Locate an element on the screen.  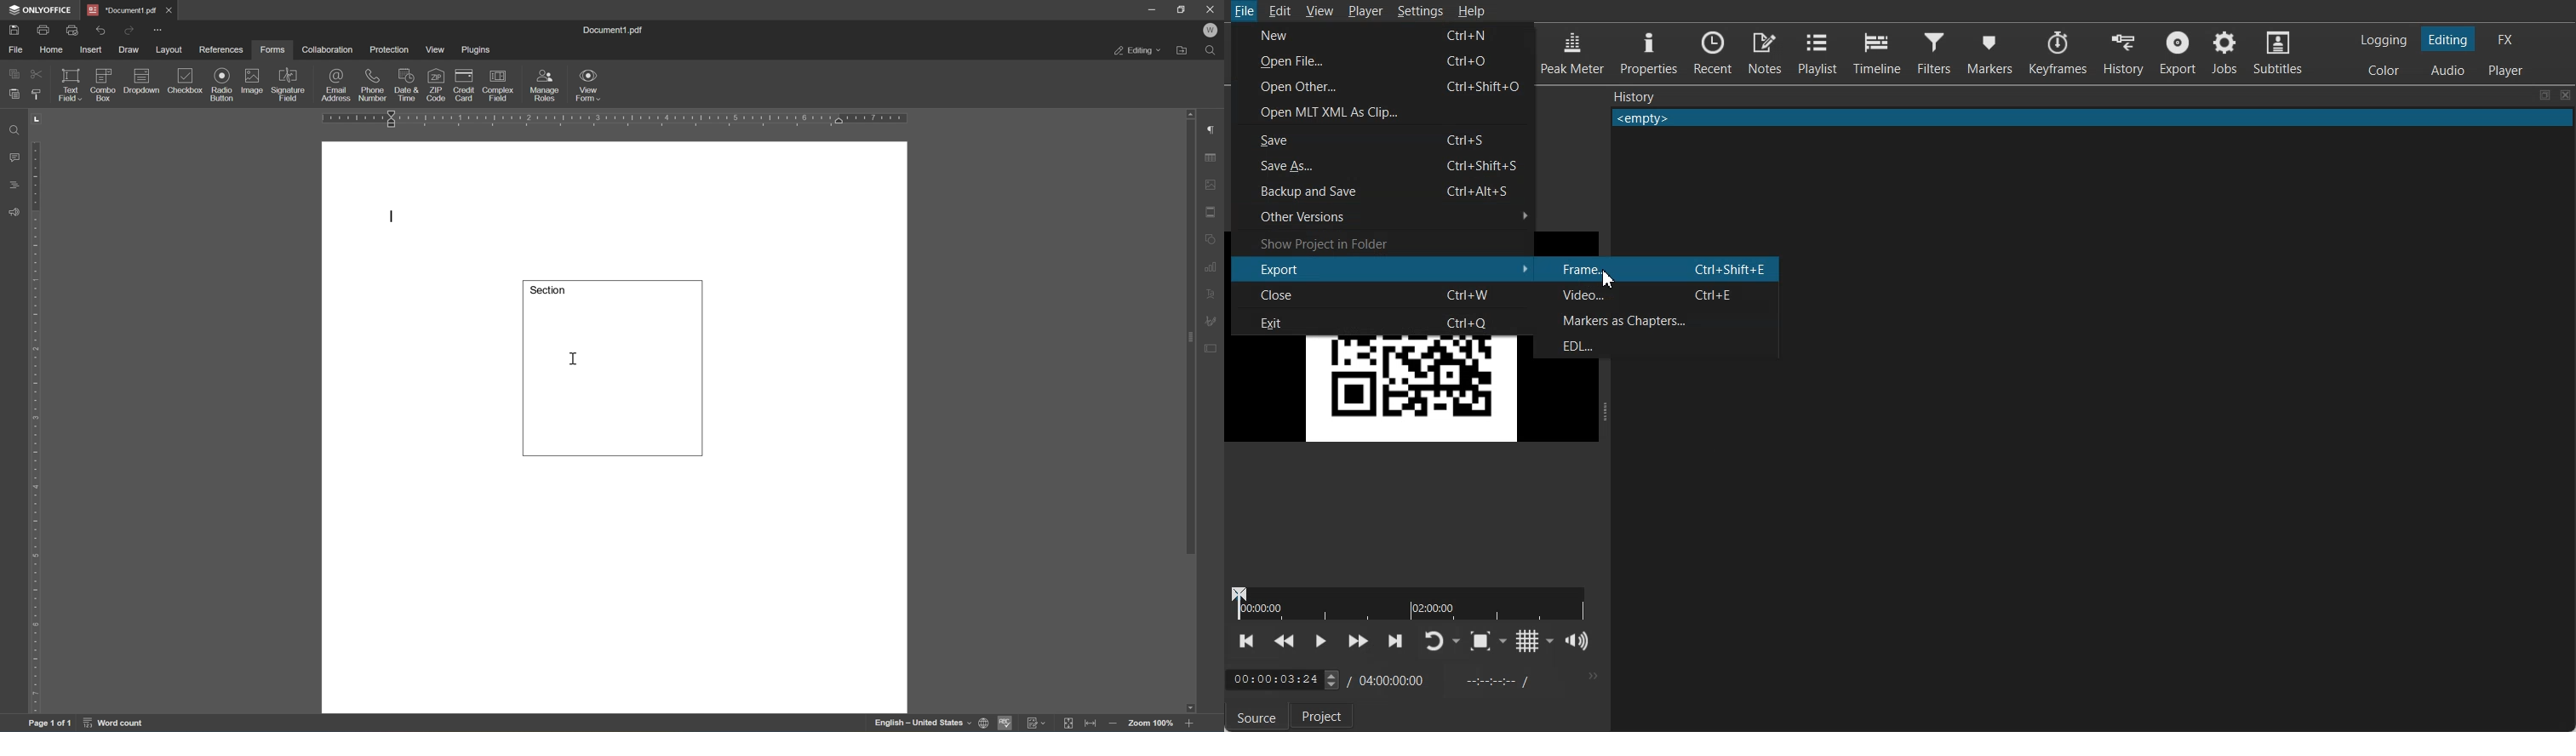
email adddress is located at coordinates (335, 85).